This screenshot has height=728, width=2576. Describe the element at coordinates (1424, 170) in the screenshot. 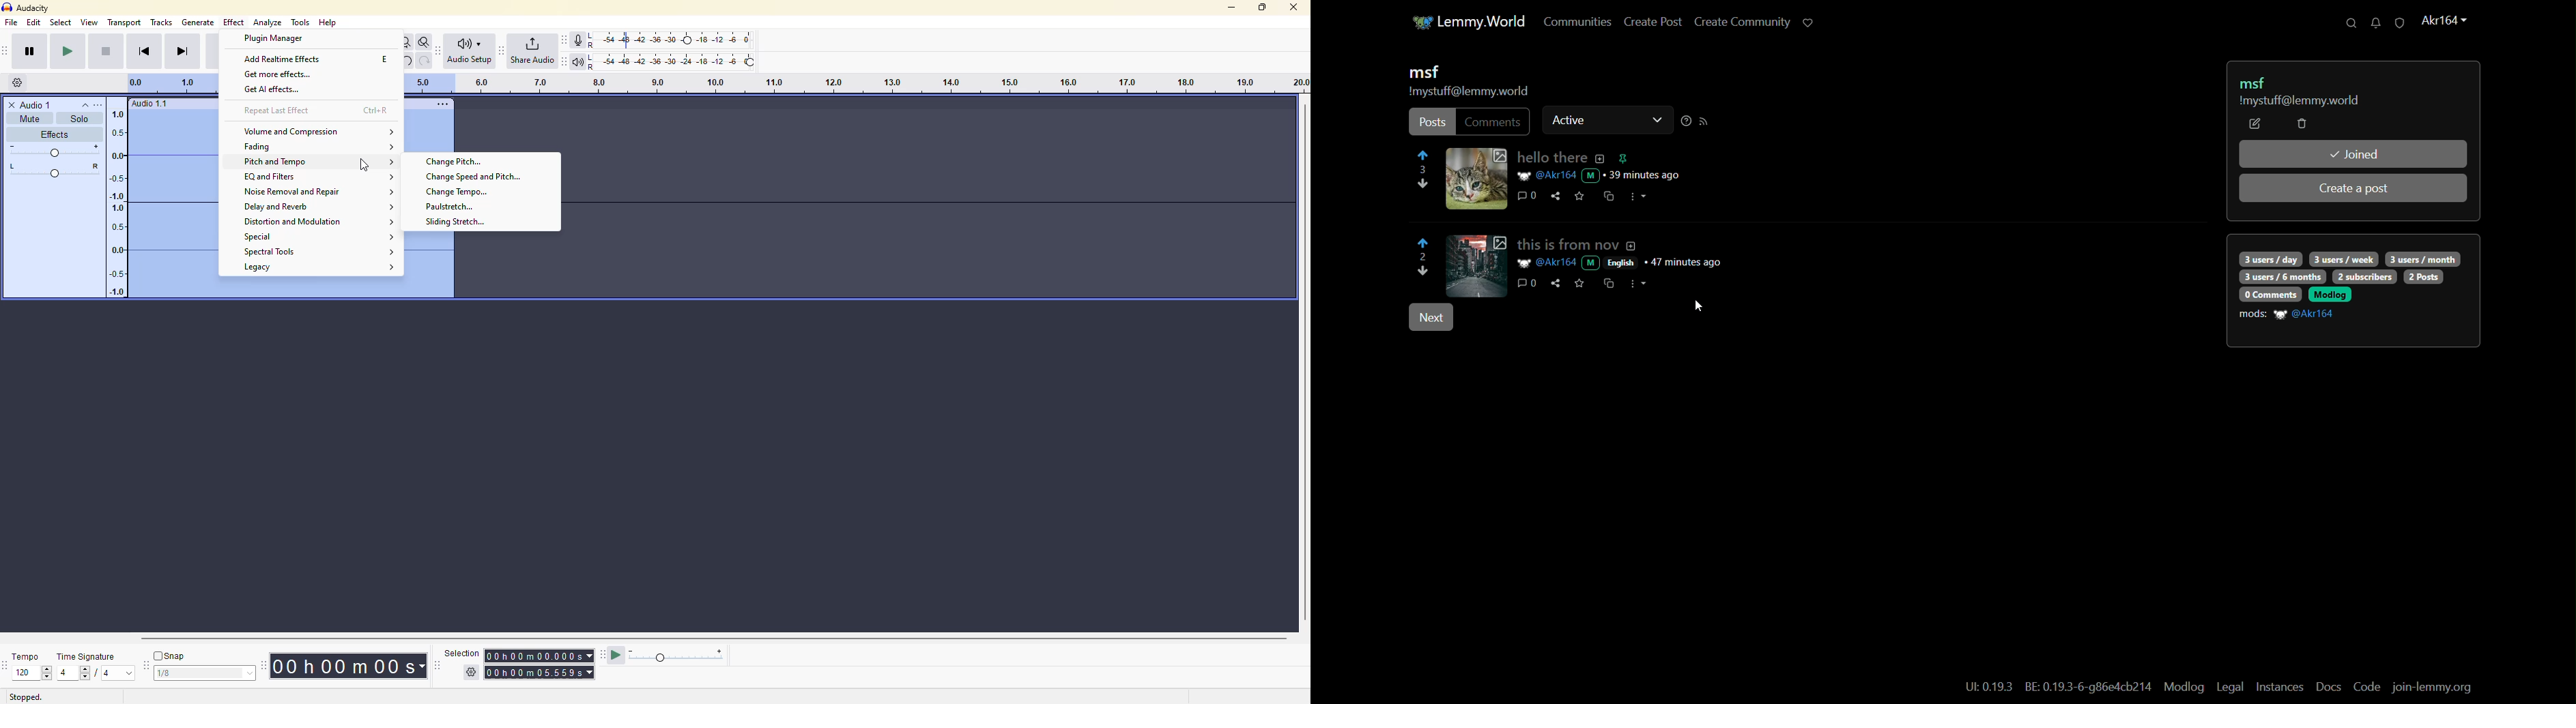

I see `number of votes` at that location.